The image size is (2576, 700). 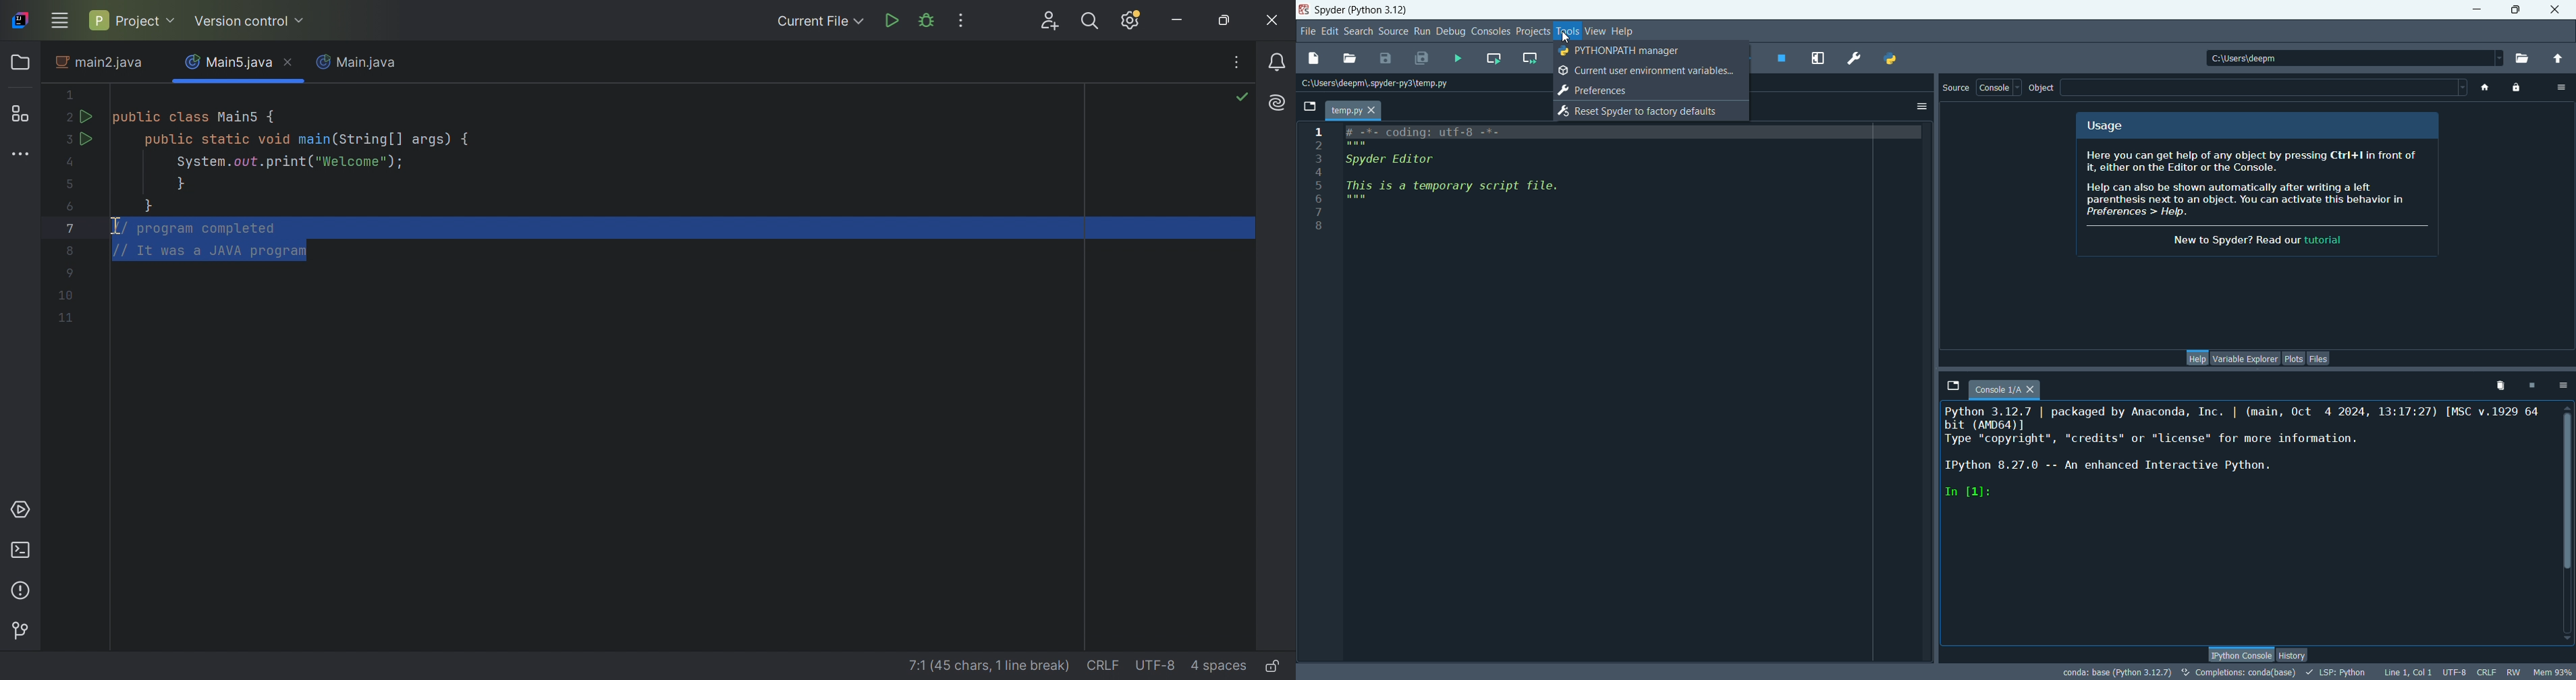 I want to click on run current cell and go to next one, so click(x=1532, y=60).